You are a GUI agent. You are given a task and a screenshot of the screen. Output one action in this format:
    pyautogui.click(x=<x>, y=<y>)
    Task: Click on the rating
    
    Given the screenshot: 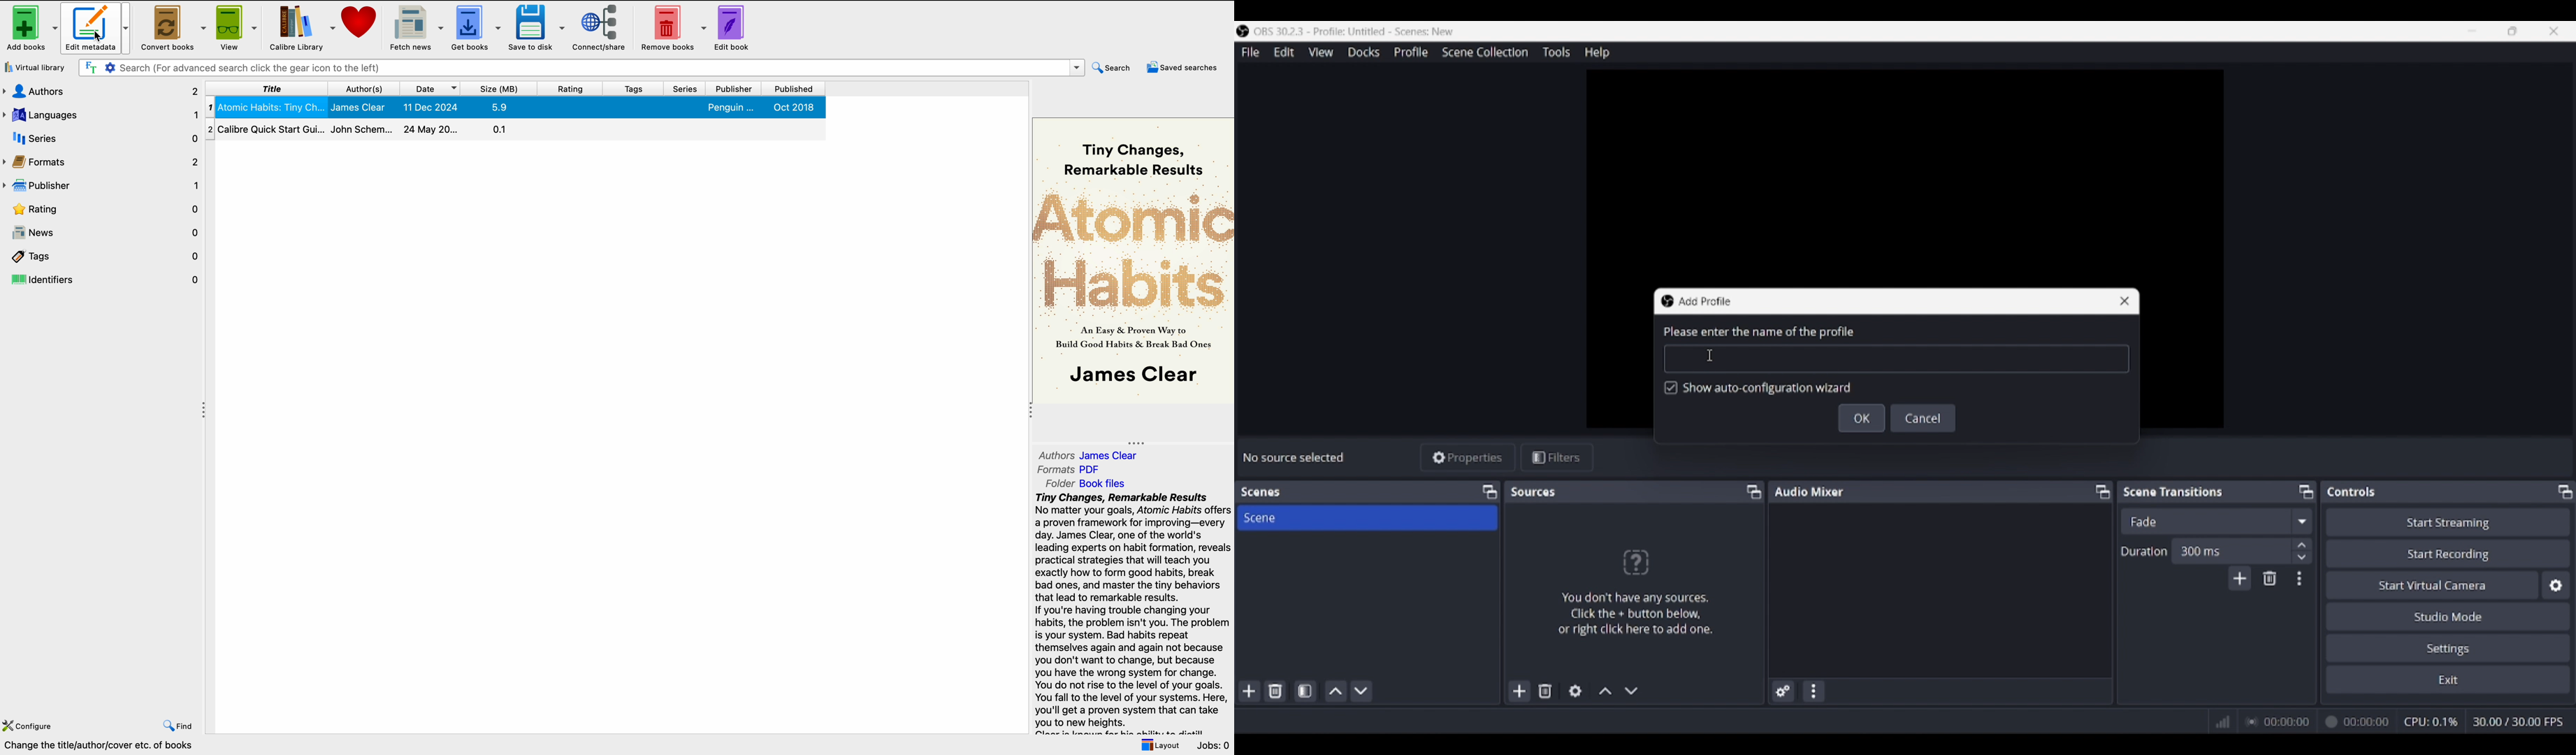 What is the action you would take?
    pyautogui.click(x=571, y=89)
    